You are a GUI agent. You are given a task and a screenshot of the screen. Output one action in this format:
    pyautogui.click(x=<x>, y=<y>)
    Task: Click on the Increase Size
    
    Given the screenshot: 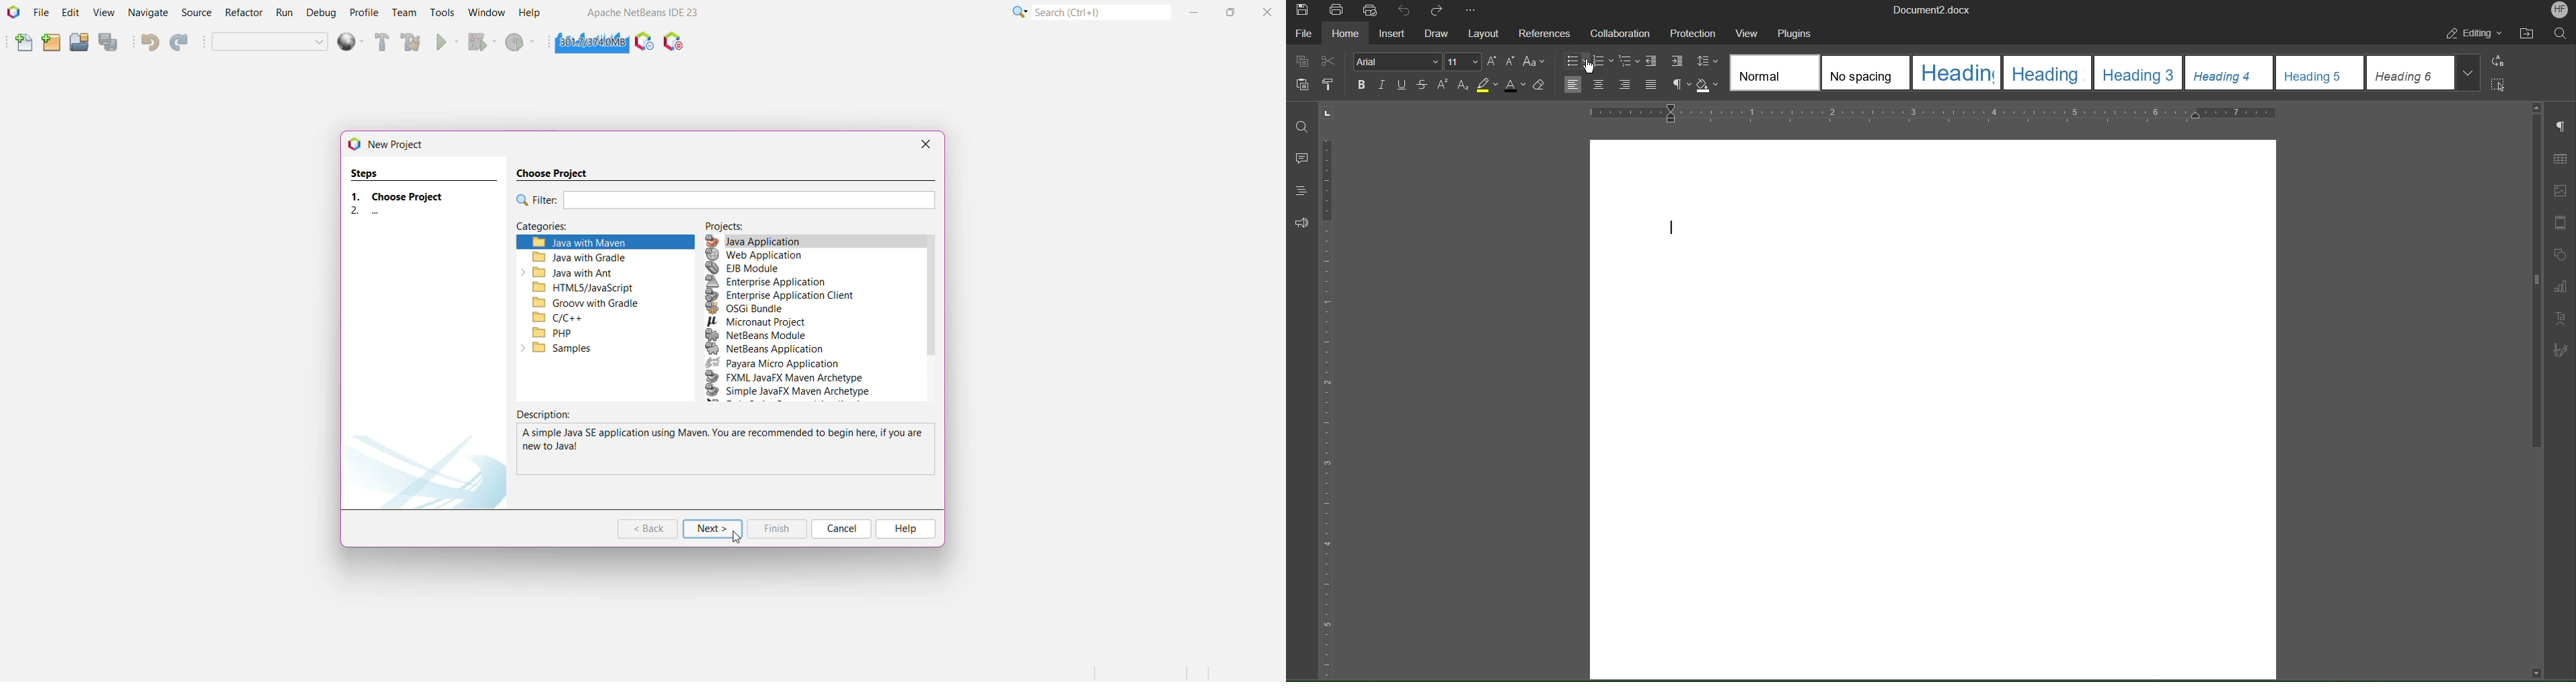 What is the action you would take?
    pyautogui.click(x=1492, y=61)
    